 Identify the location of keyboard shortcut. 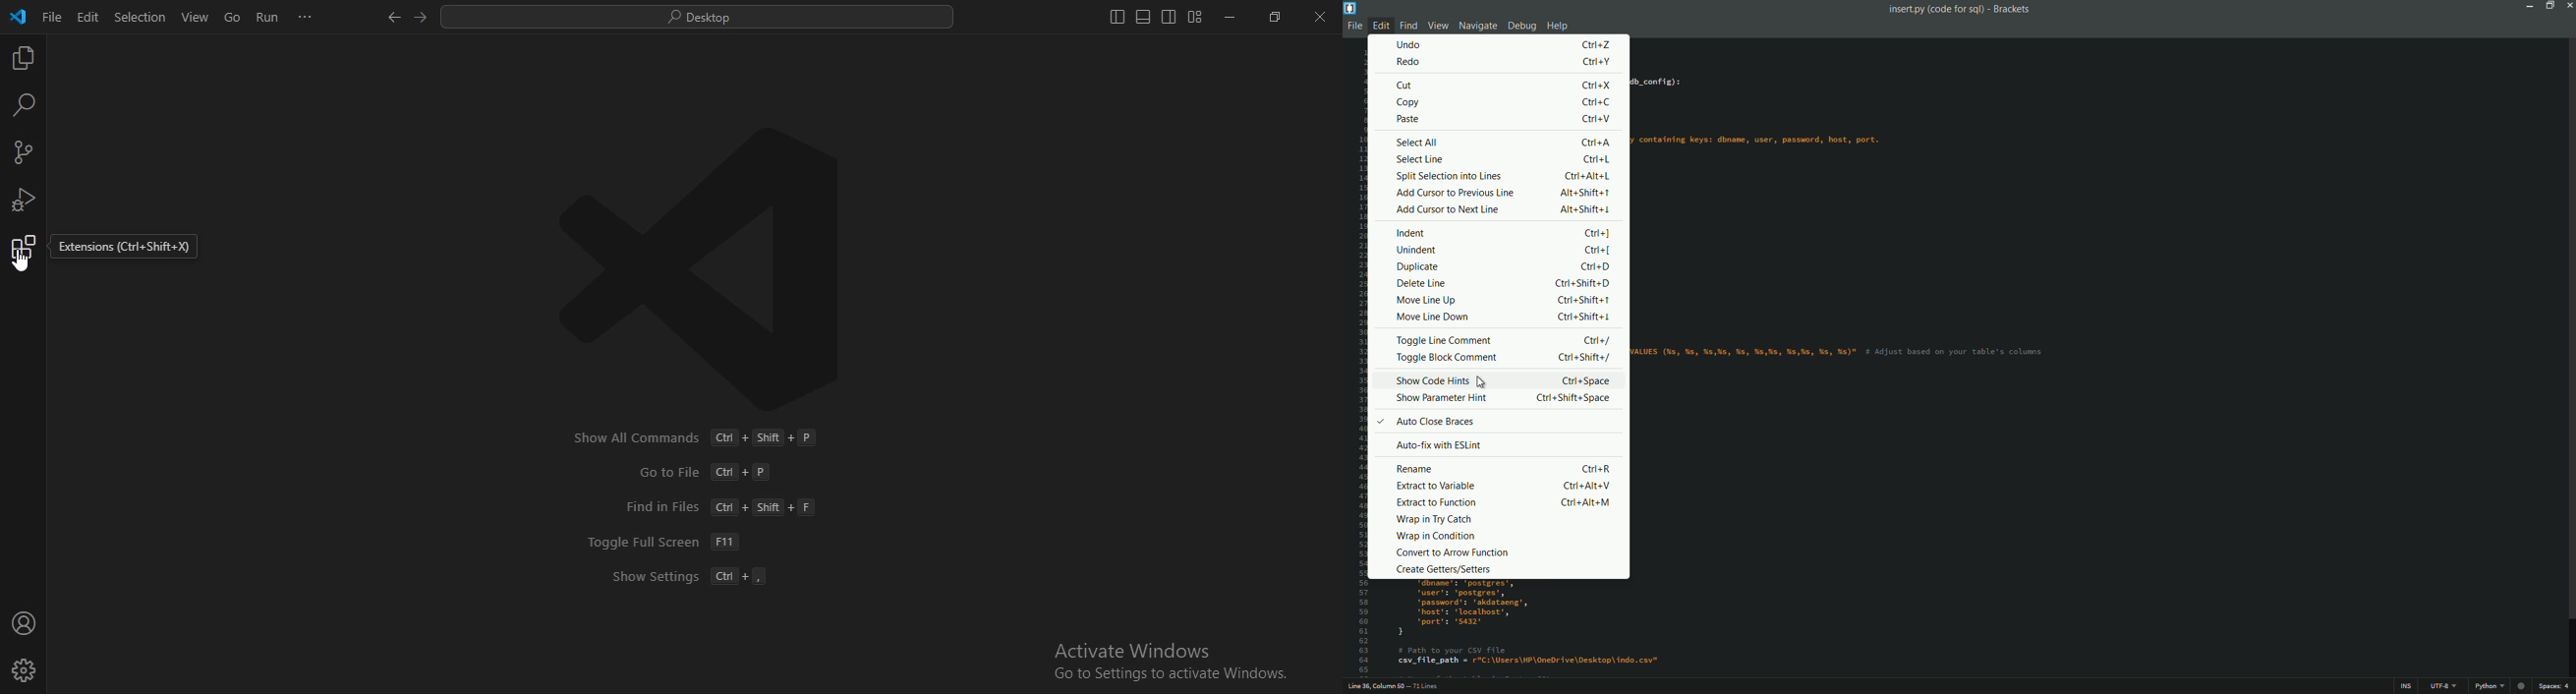
(1583, 193).